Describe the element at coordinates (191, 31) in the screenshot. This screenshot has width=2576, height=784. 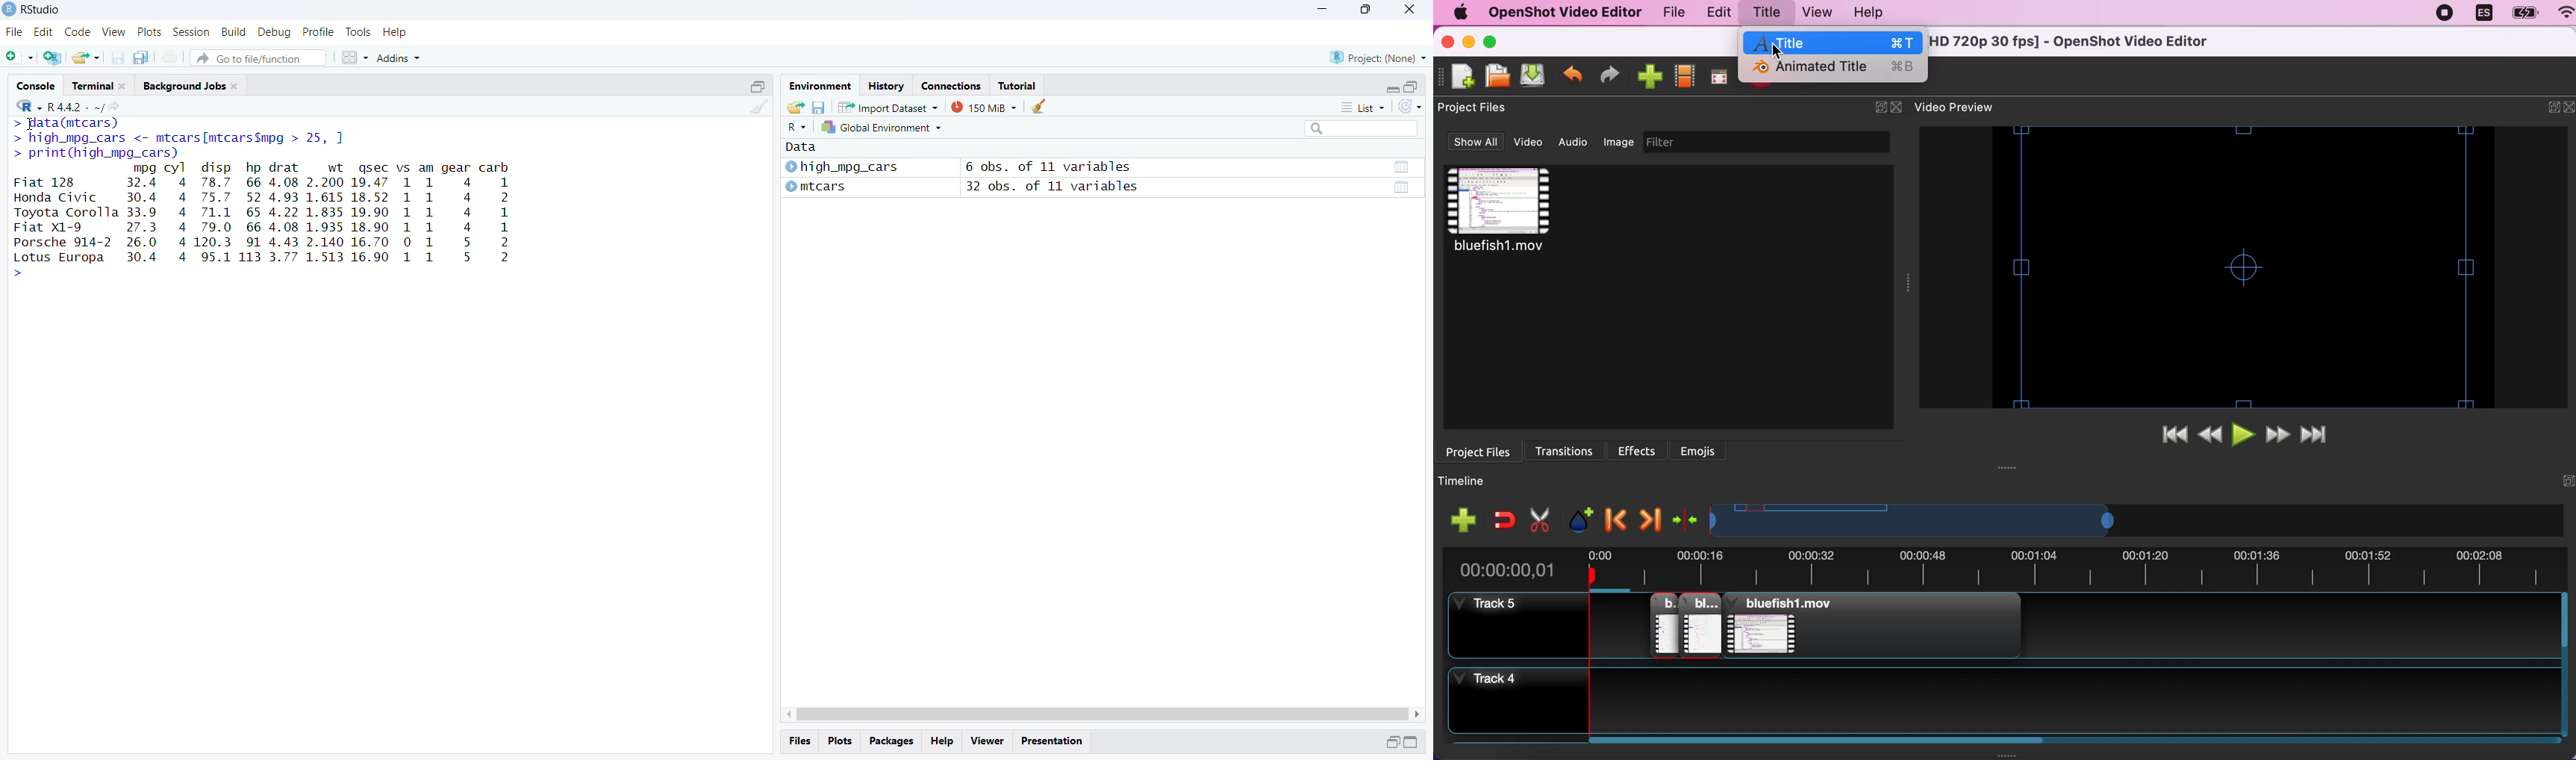
I see `Session` at that location.